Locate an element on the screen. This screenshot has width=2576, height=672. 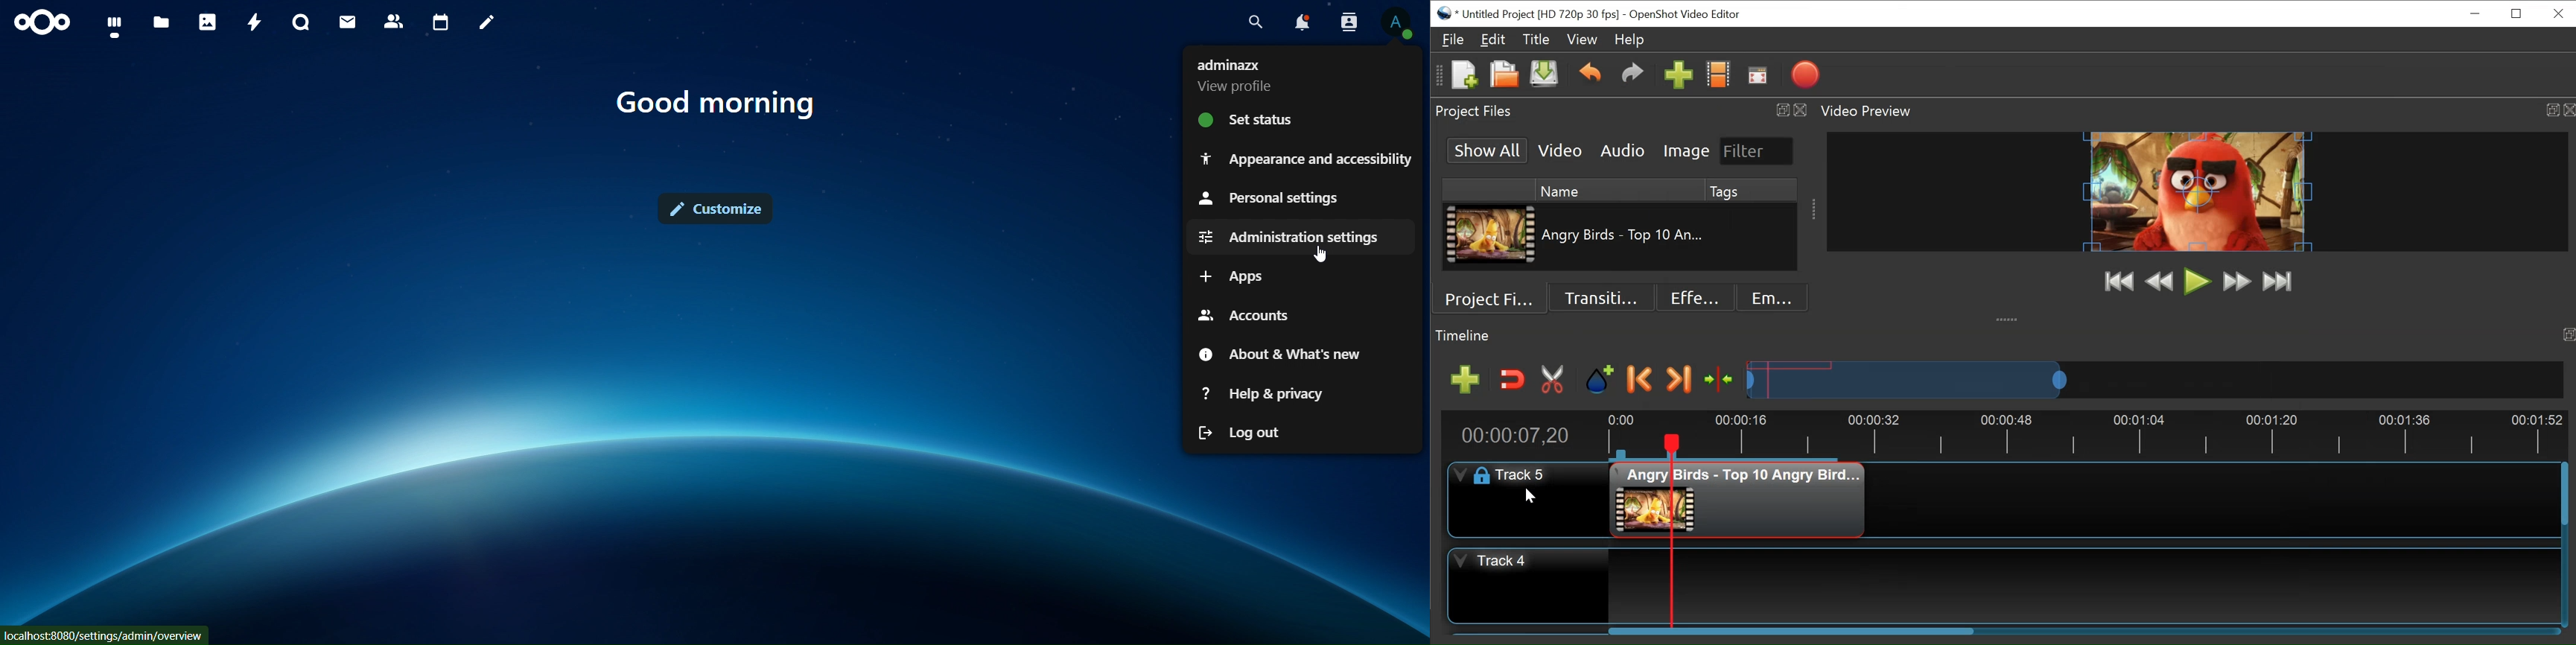
Titles is located at coordinates (1537, 39).